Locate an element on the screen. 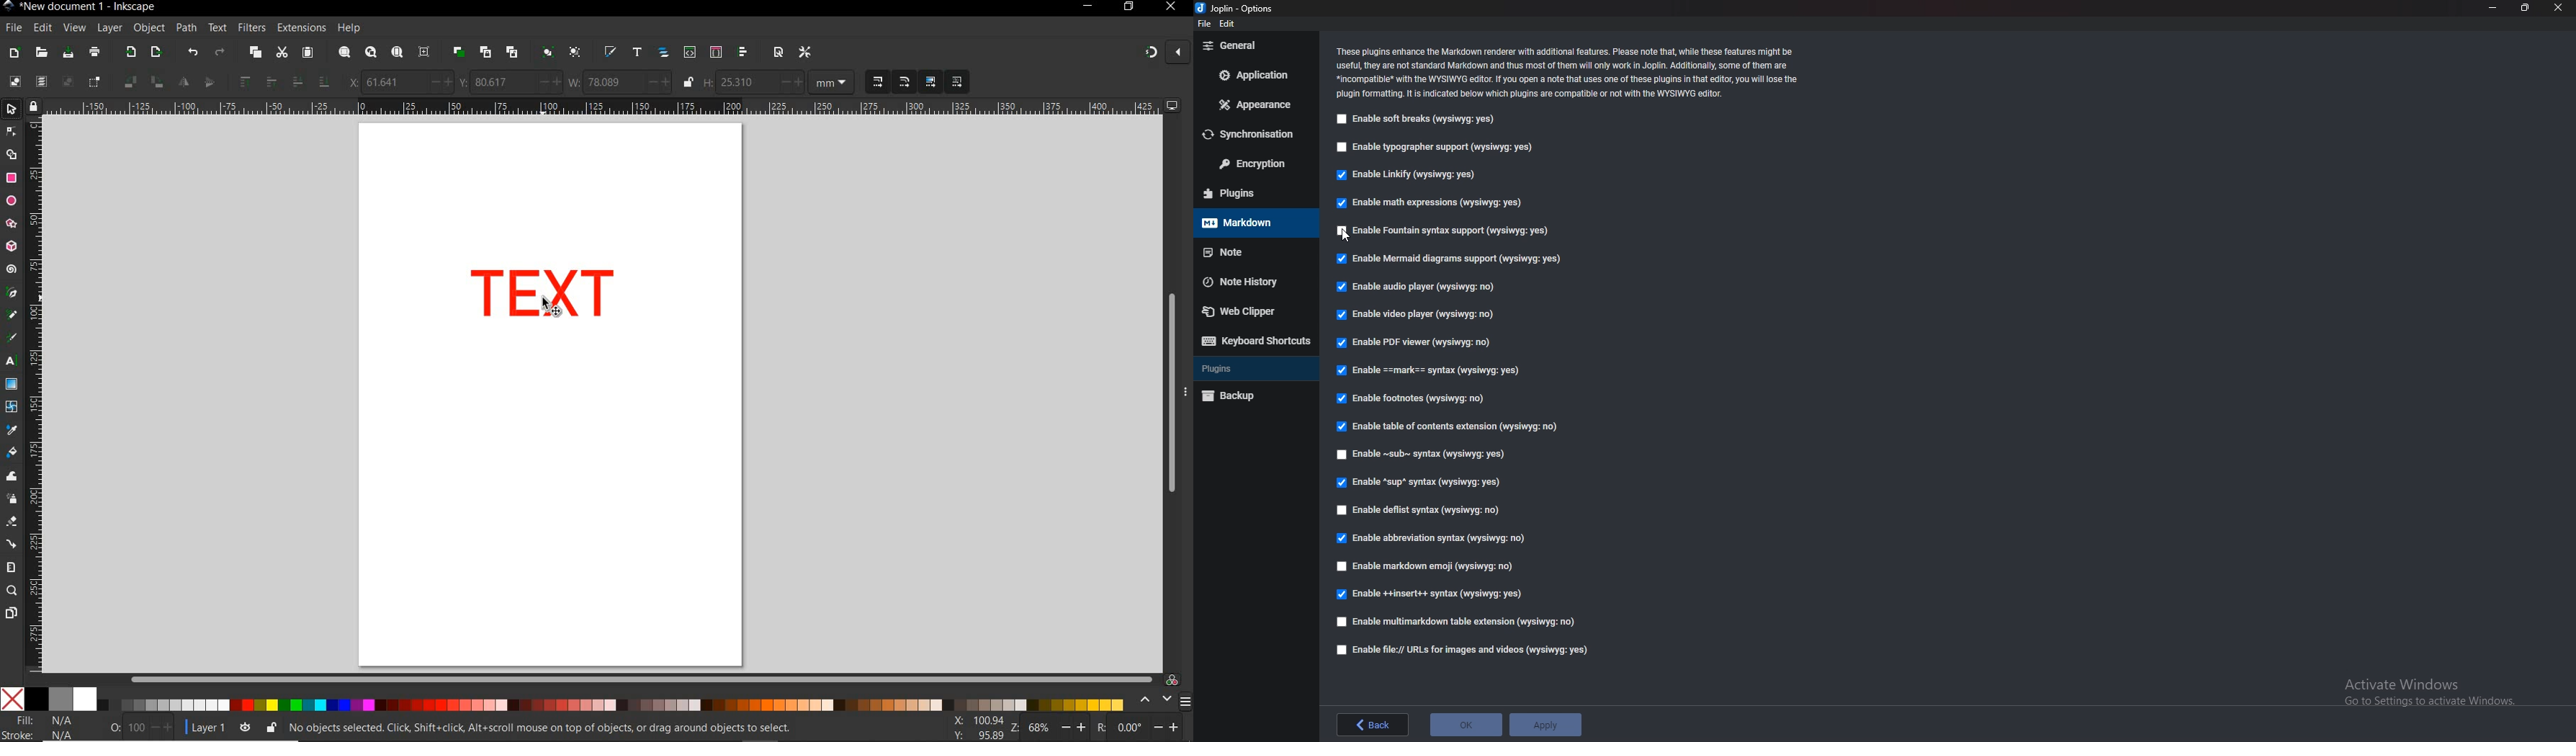 This screenshot has width=2576, height=756. RESTORE DOWN is located at coordinates (1128, 7).